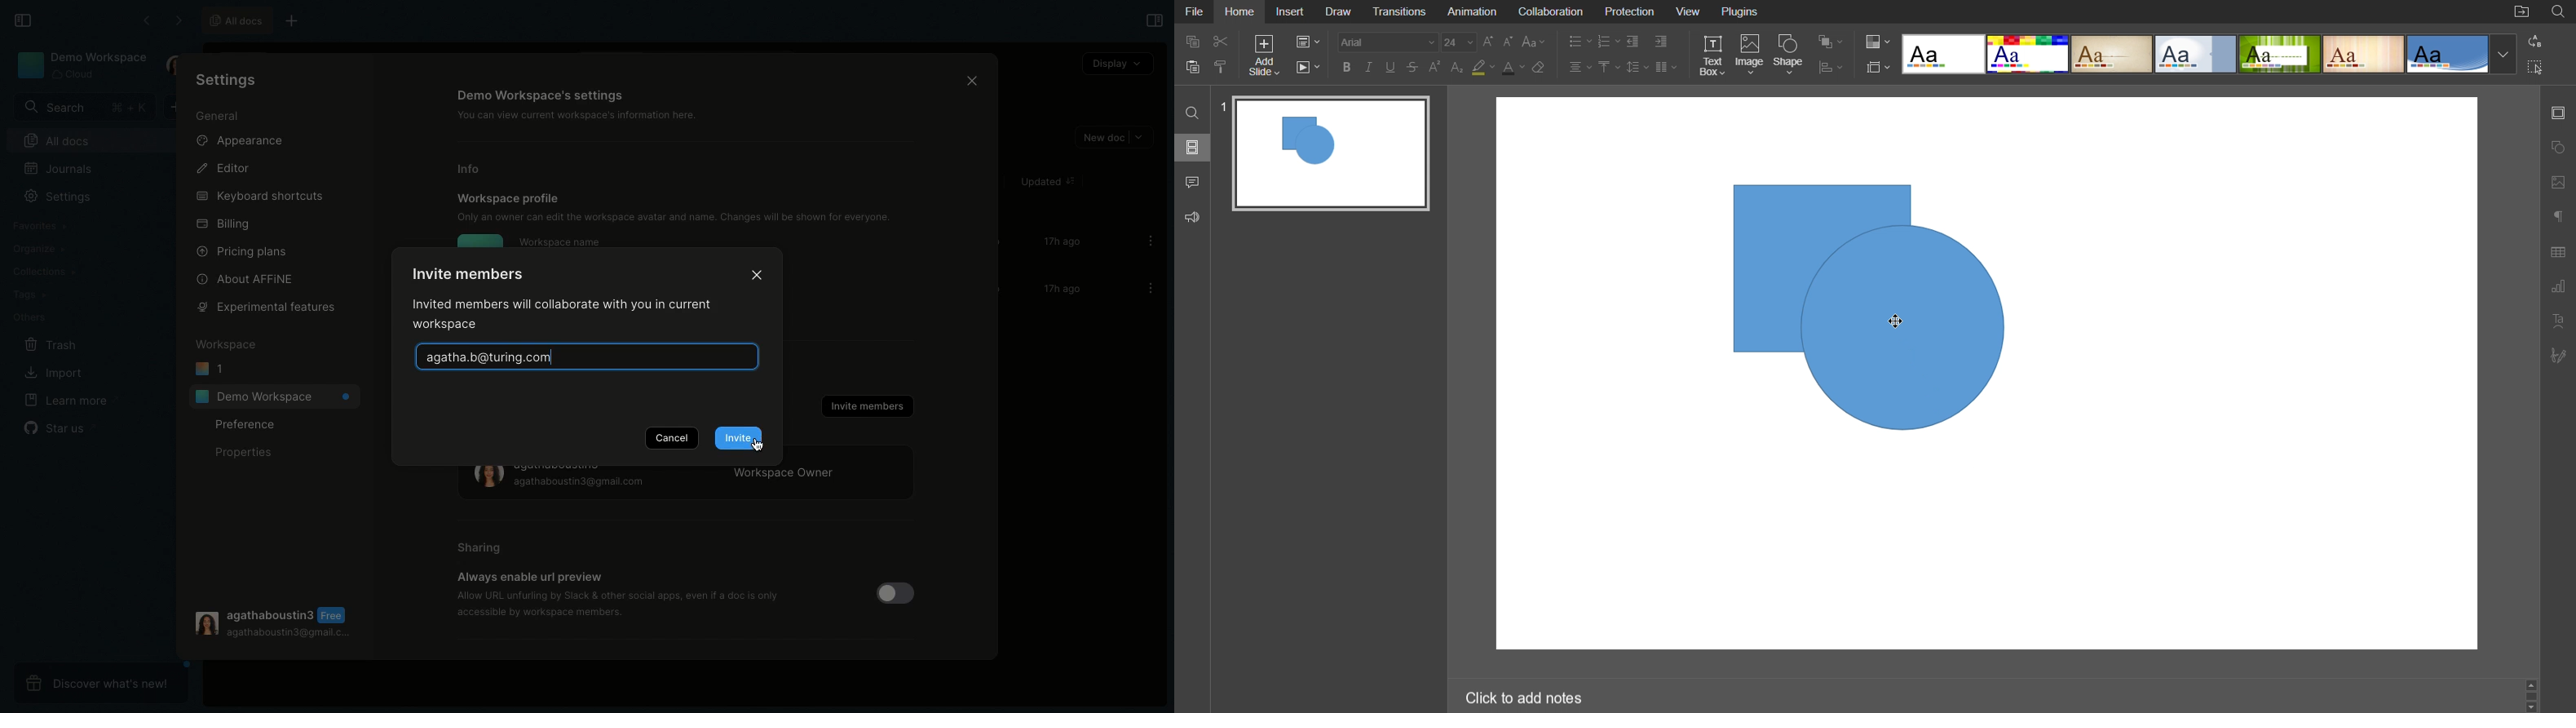 The image size is (2576, 728). What do you see at coordinates (247, 425) in the screenshot?
I see `Preference` at bounding box center [247, 425].